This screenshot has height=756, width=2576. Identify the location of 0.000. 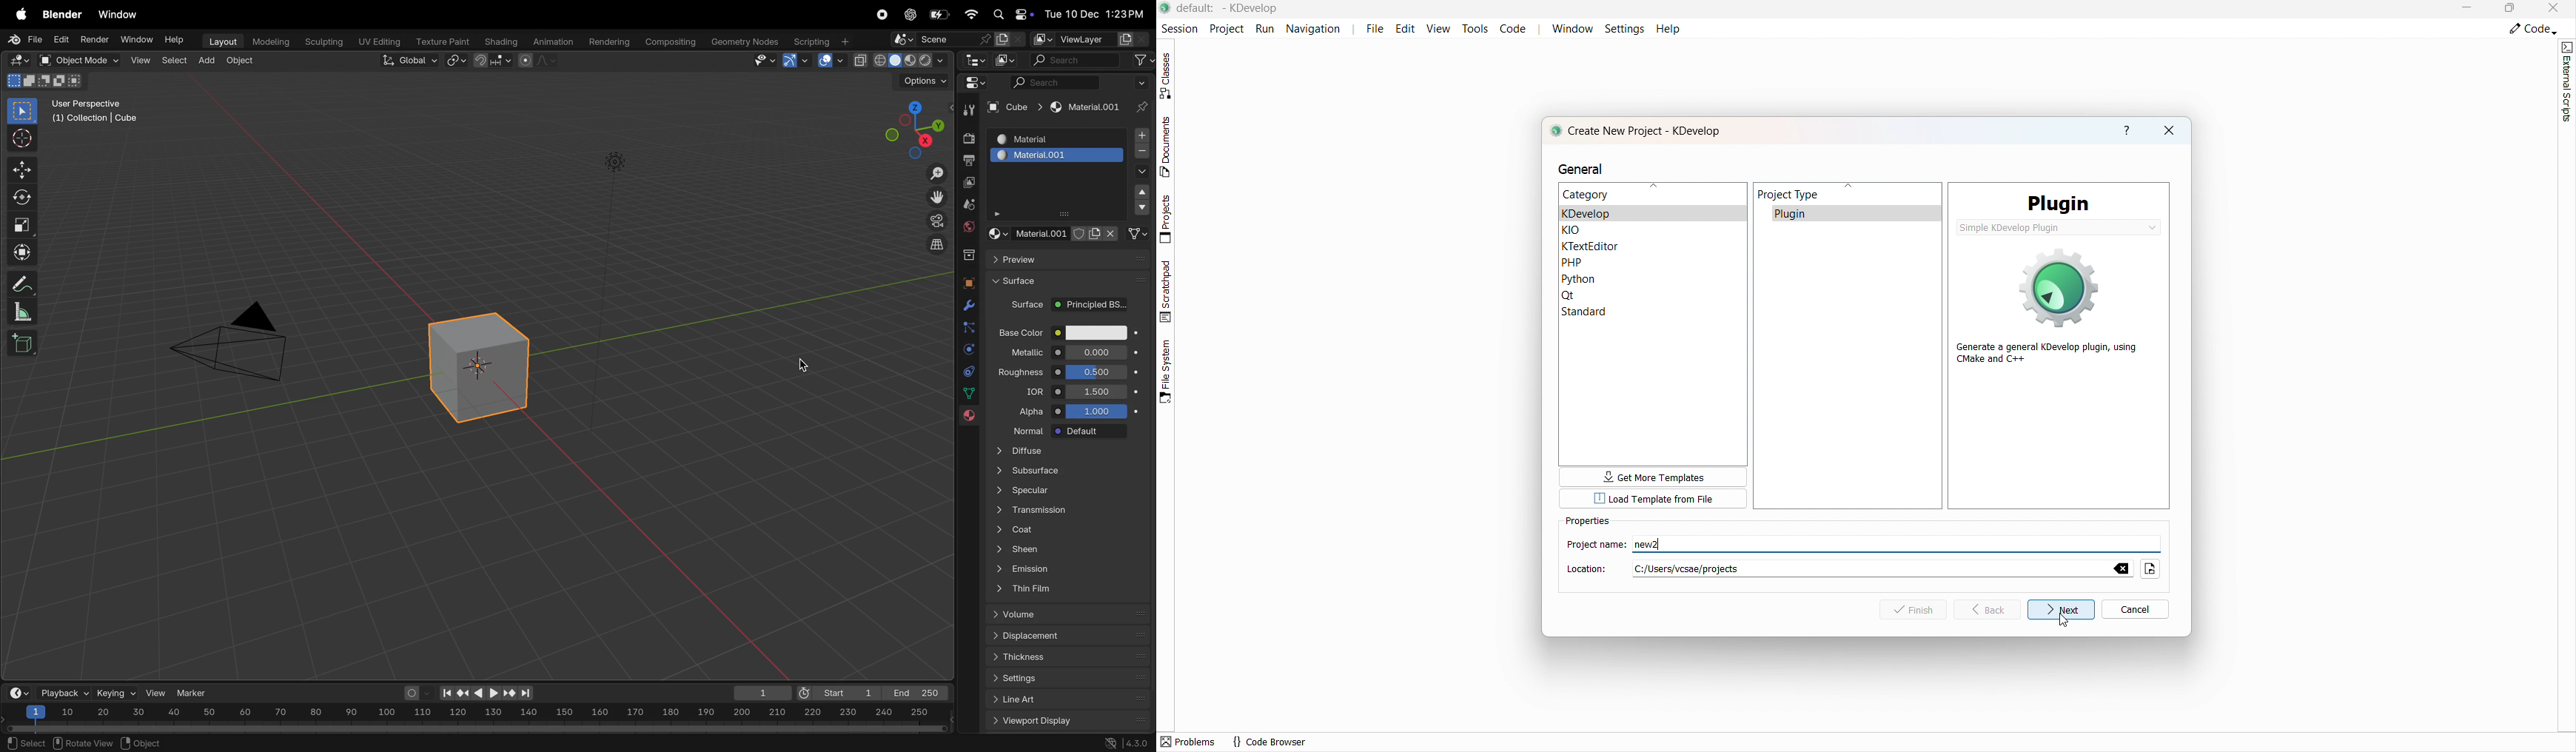
(1098, 370).